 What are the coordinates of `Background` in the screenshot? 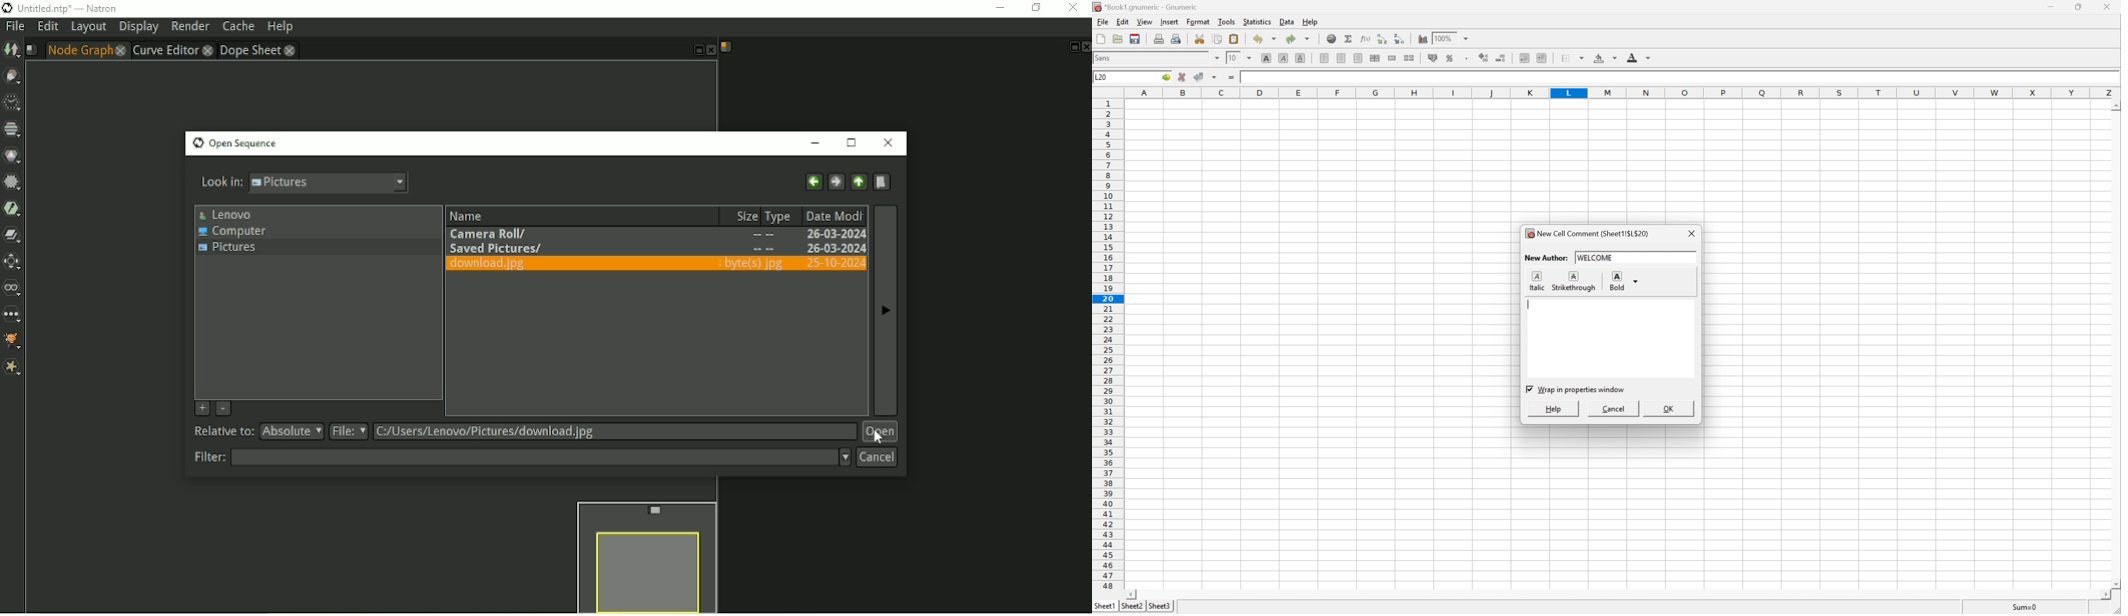 It's located at (1605, 58).